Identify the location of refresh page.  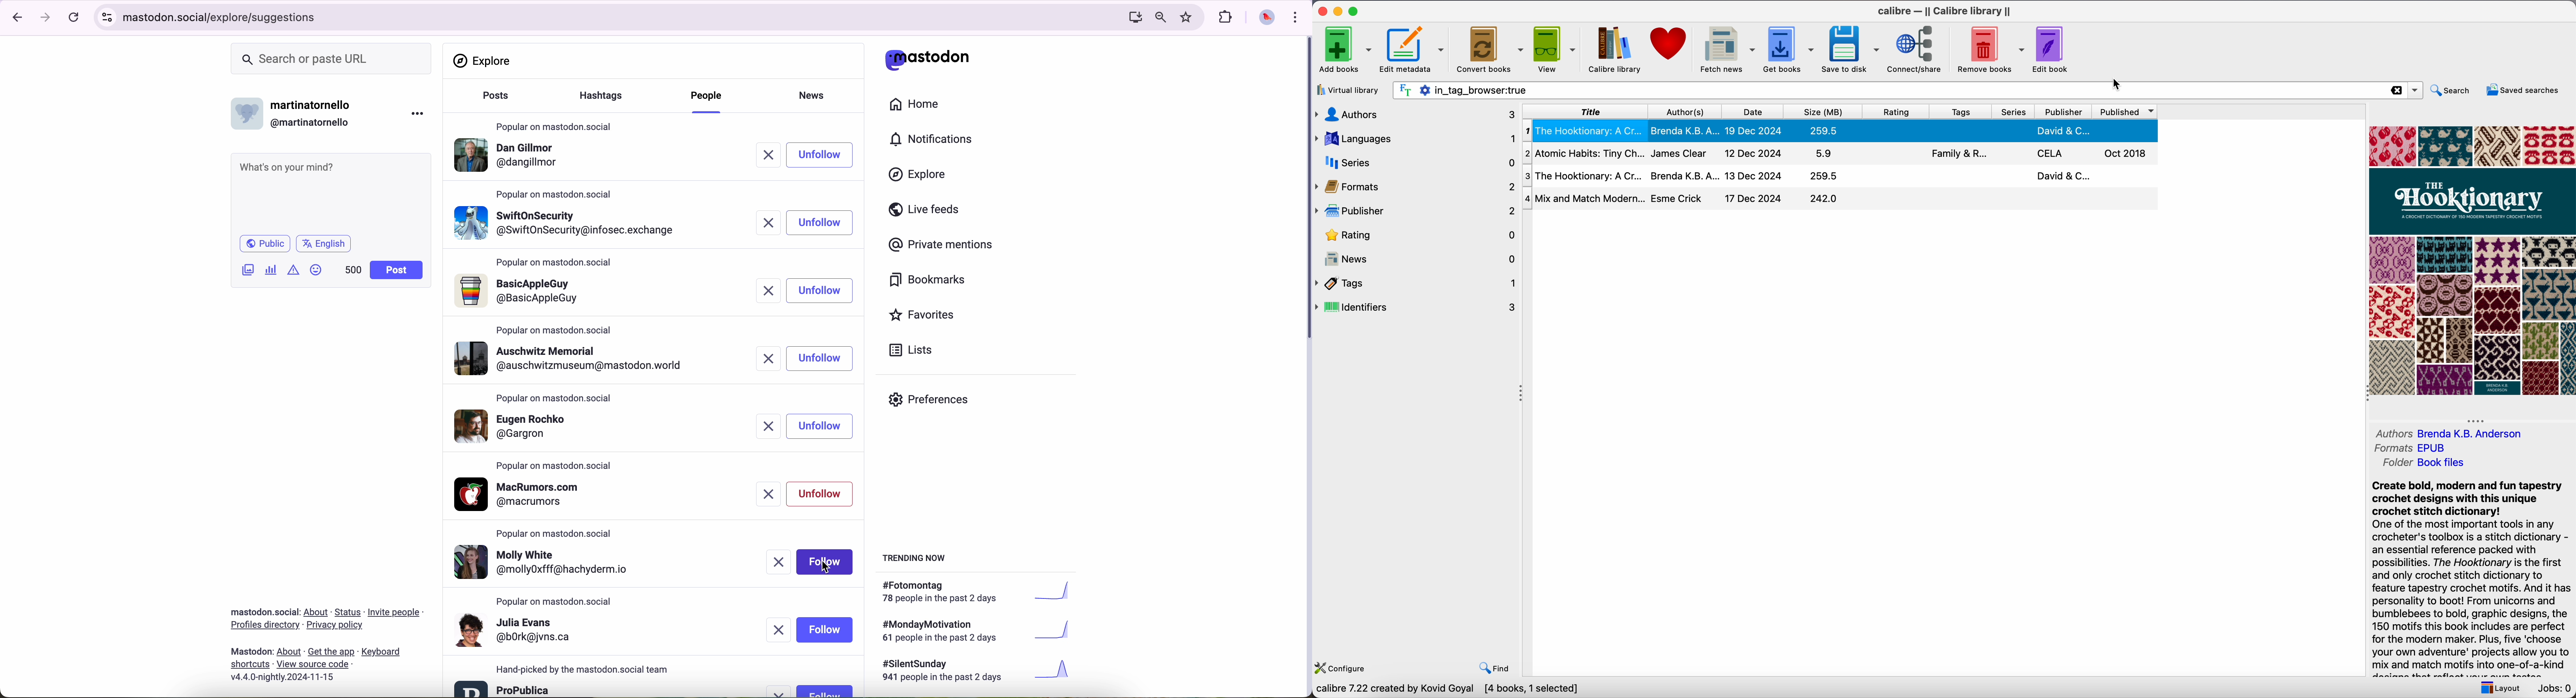
(75, 18).